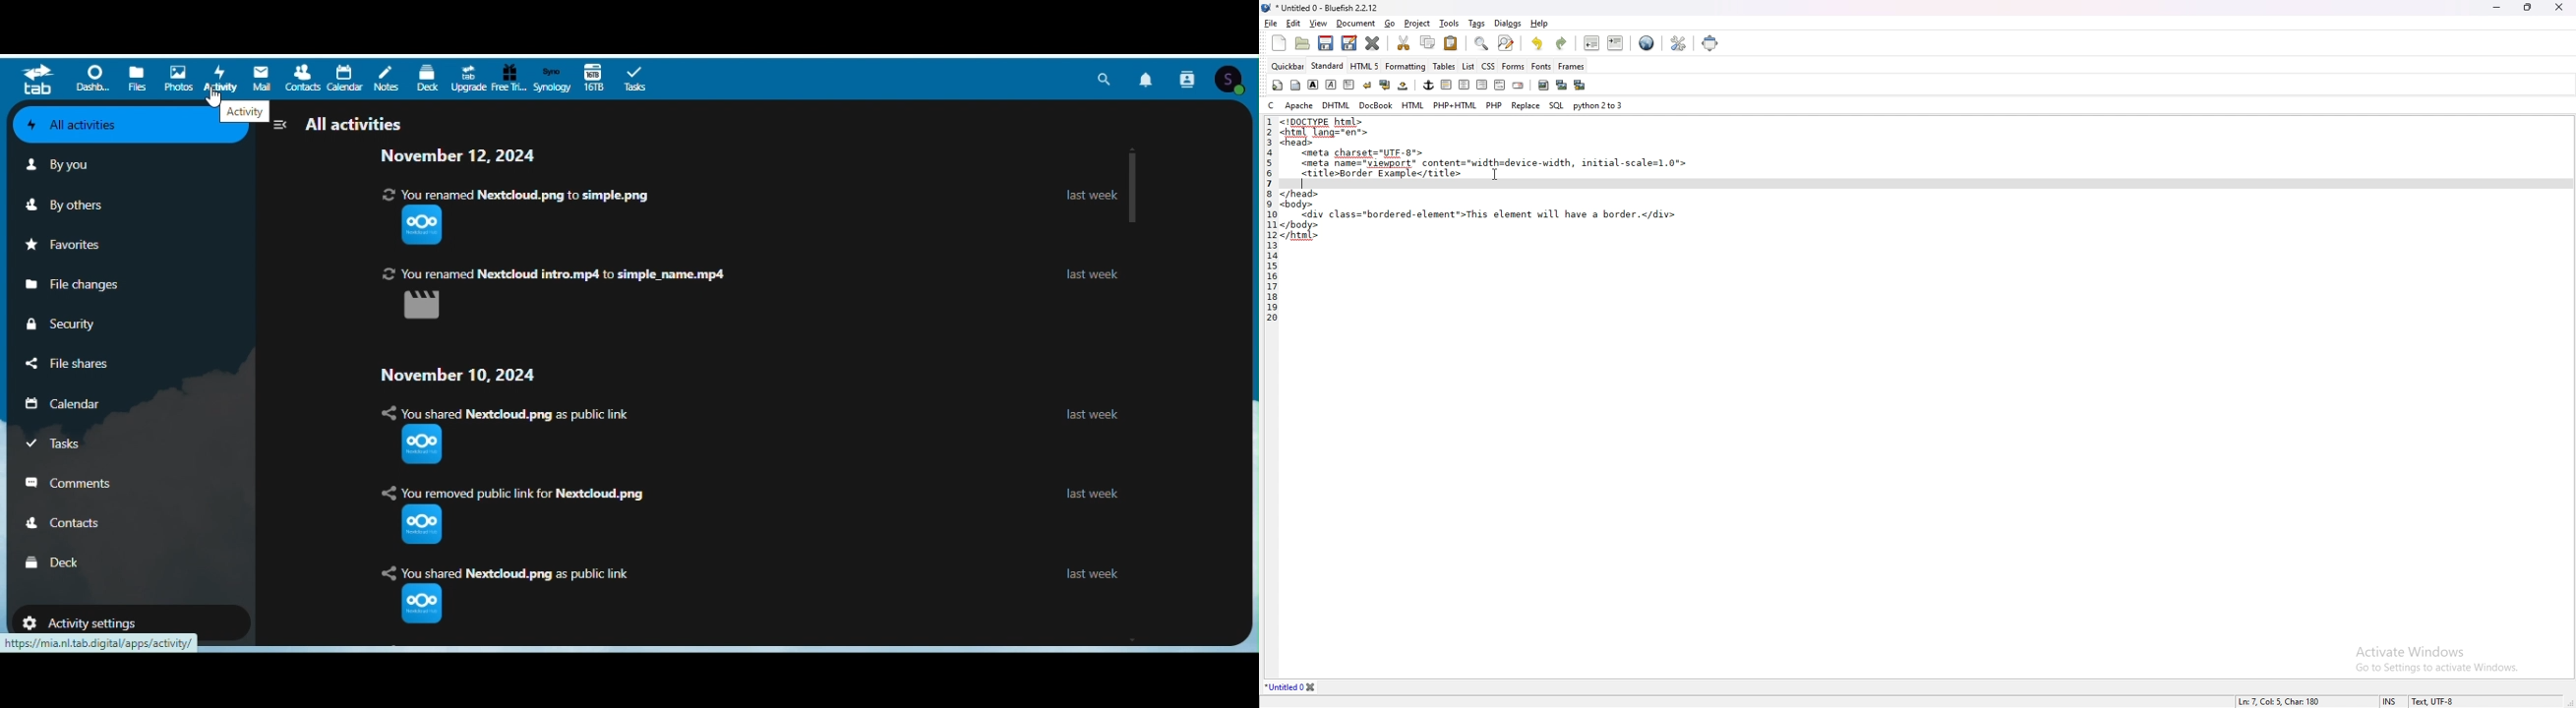 Image resolution: width=2576 pixels, height=728 pixels. I want to click on Activity, so click(219, 79).